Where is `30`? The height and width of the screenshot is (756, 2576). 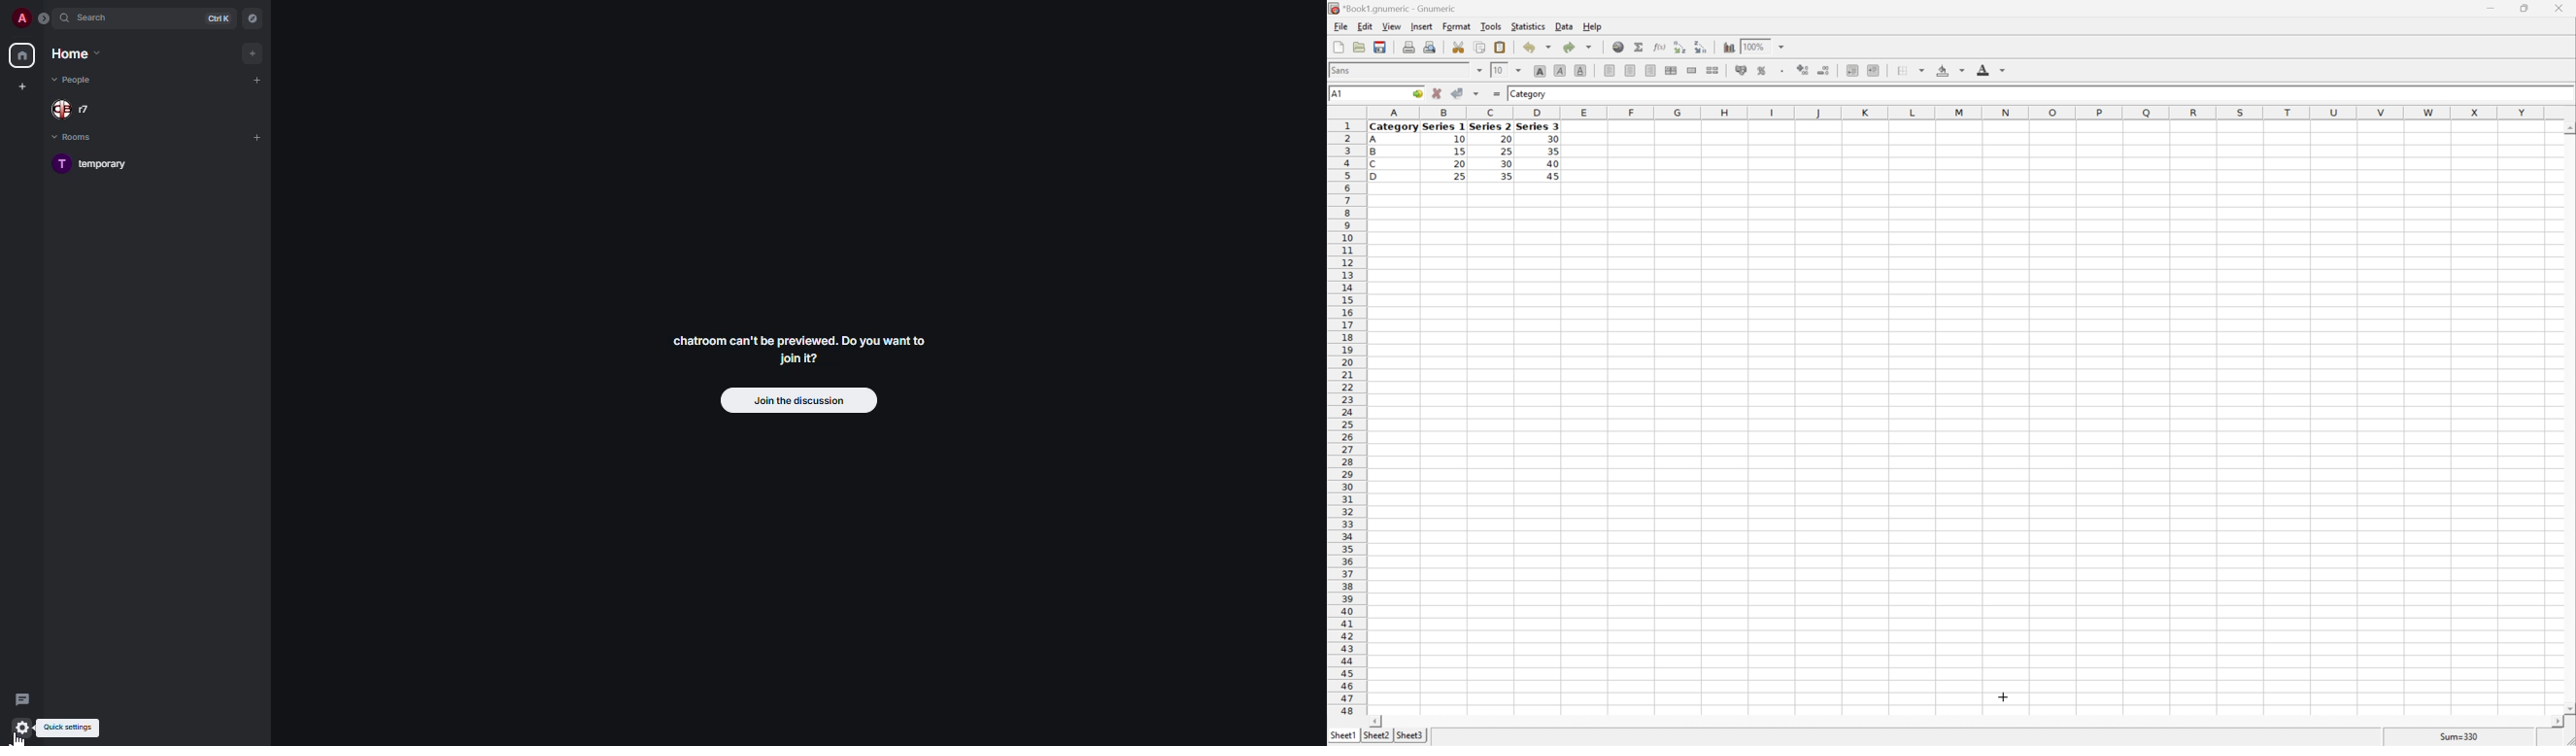 30 is located at coordinates (1553, 139).